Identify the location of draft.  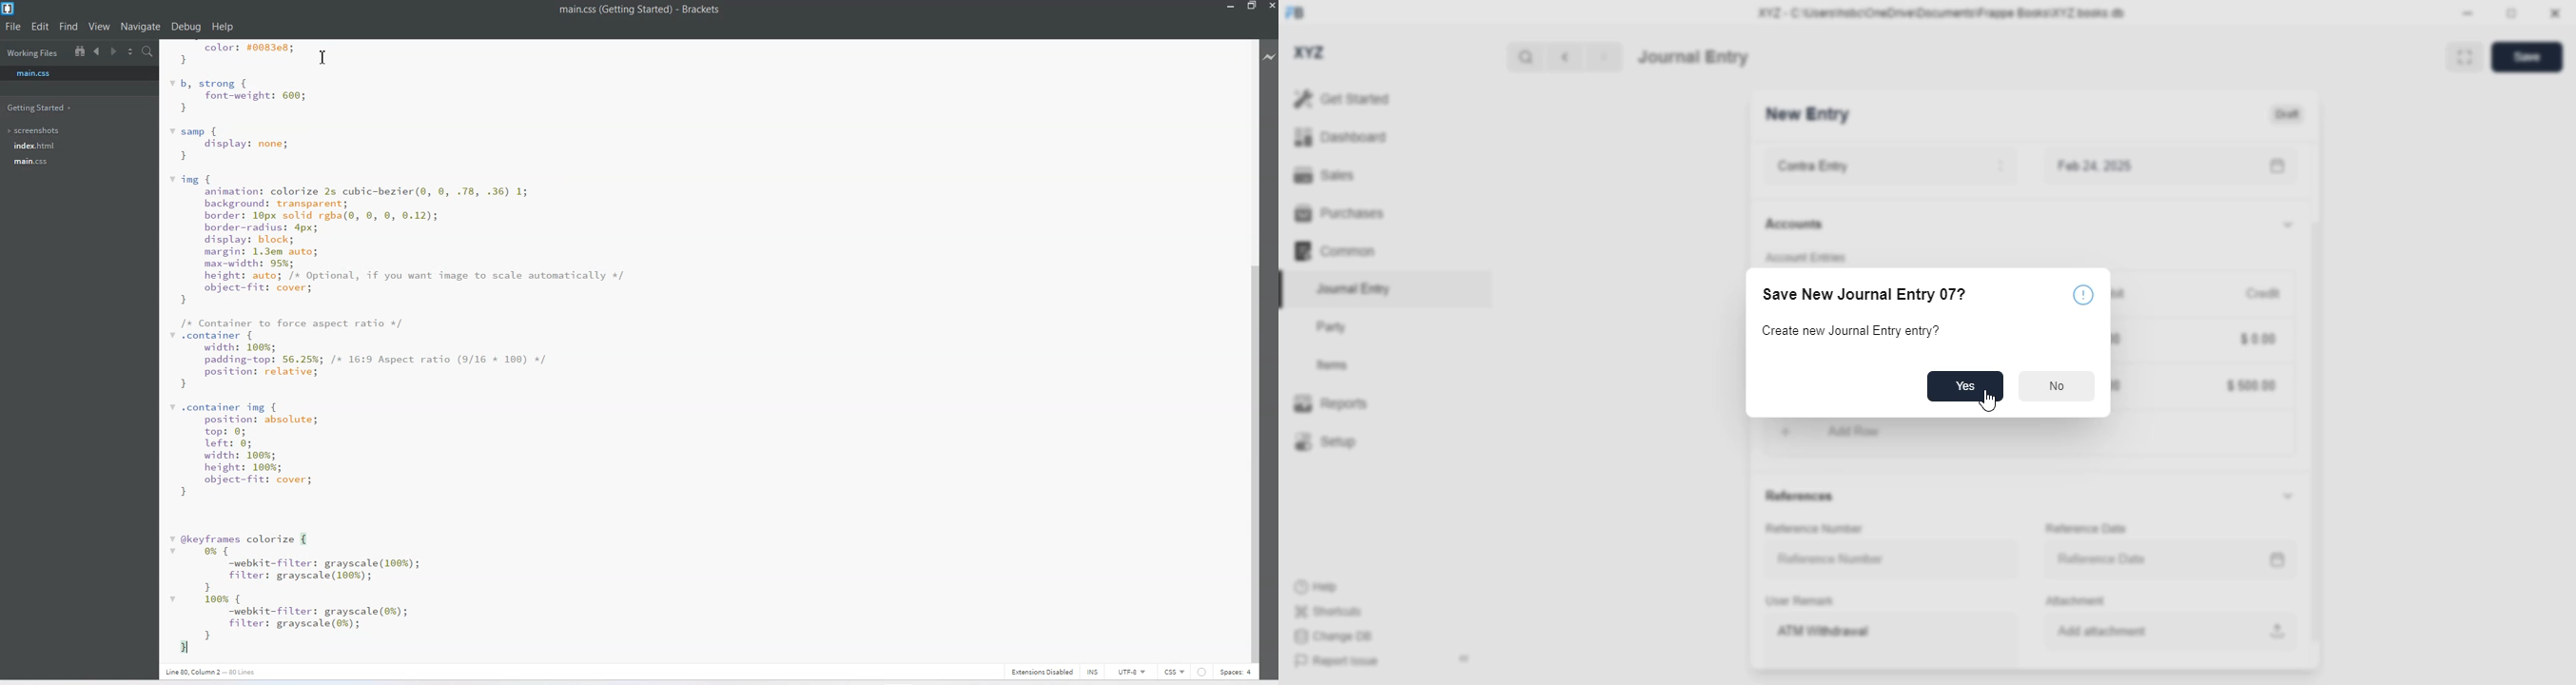
(2288, 113).